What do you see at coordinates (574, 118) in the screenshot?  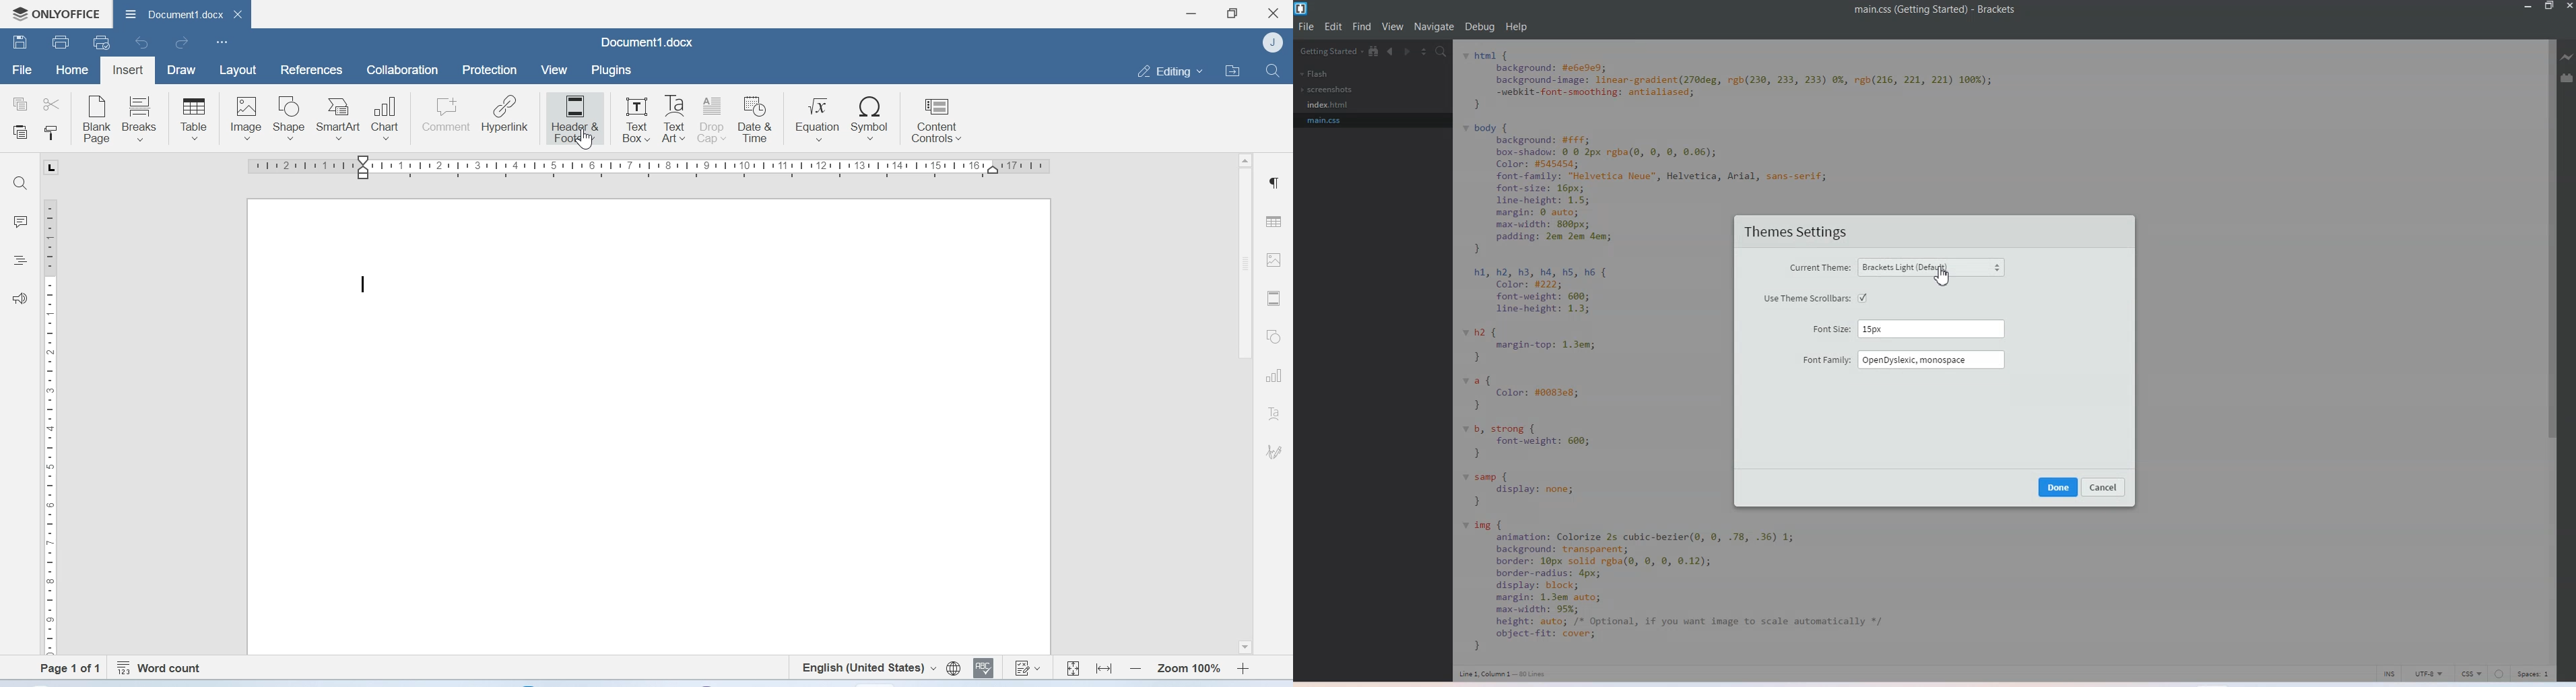 I see `Header & Footer` at bounding box center [574, 118].